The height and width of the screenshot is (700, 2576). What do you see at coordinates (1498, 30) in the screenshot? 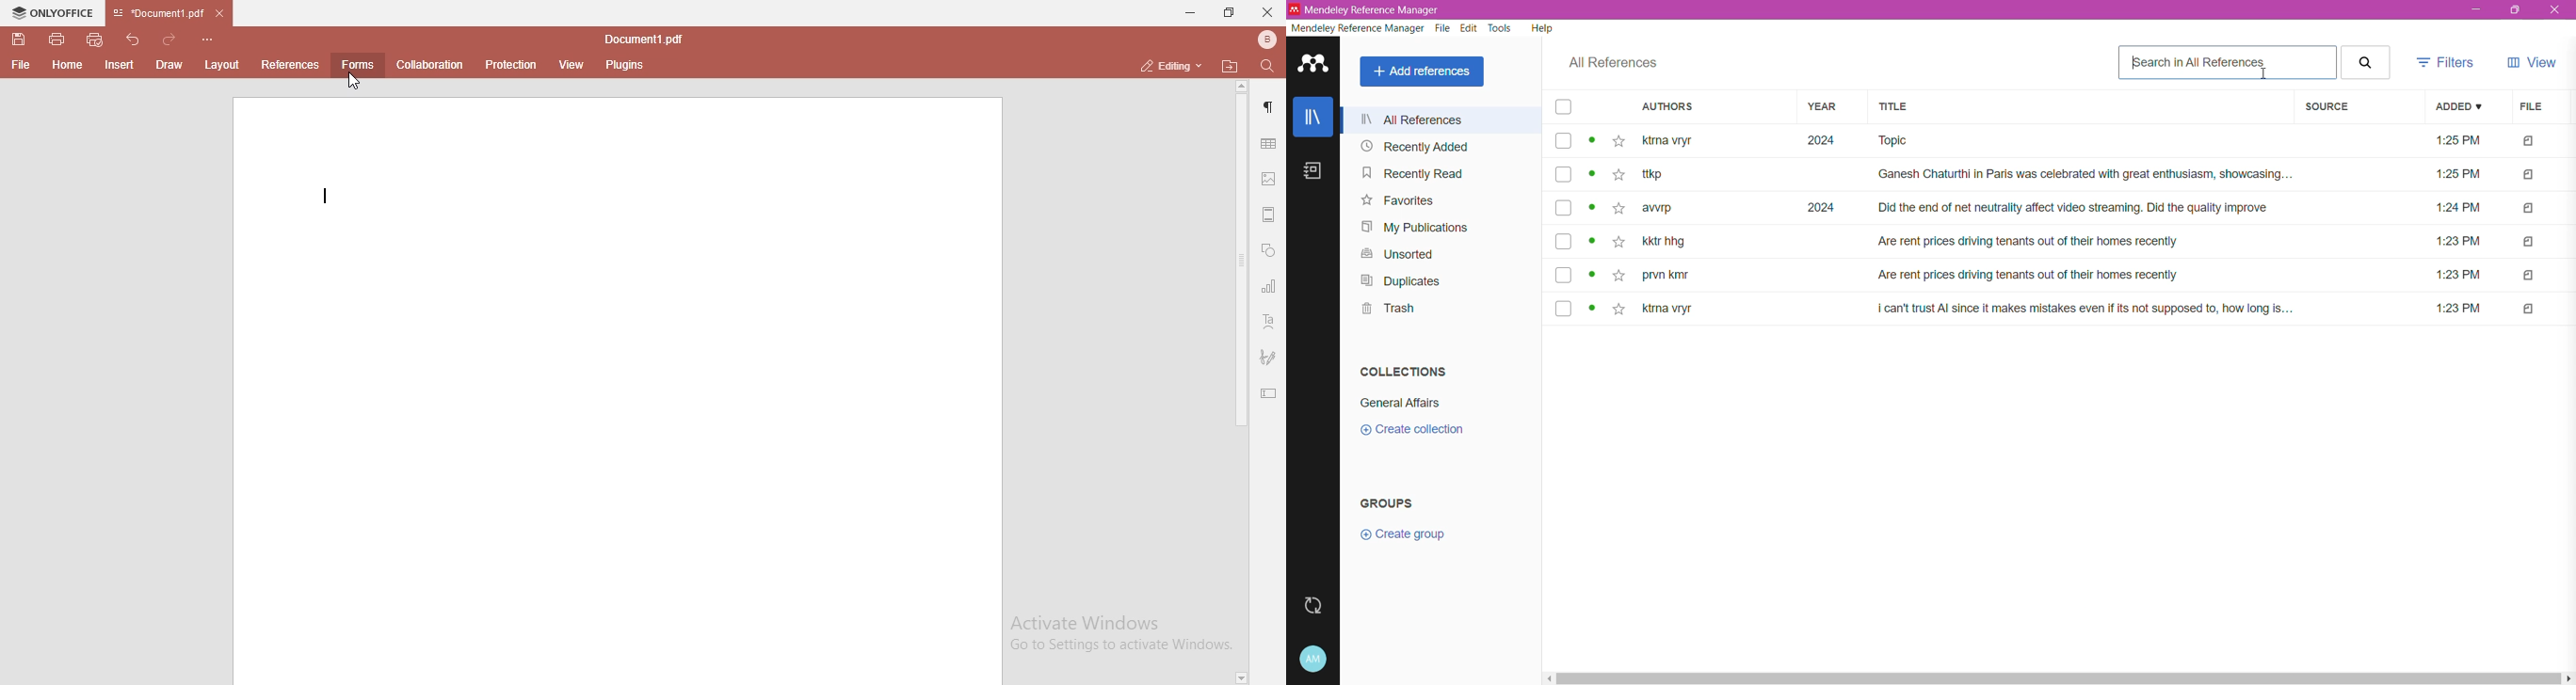
I see `Tools` at bounding box center [1498, 30].